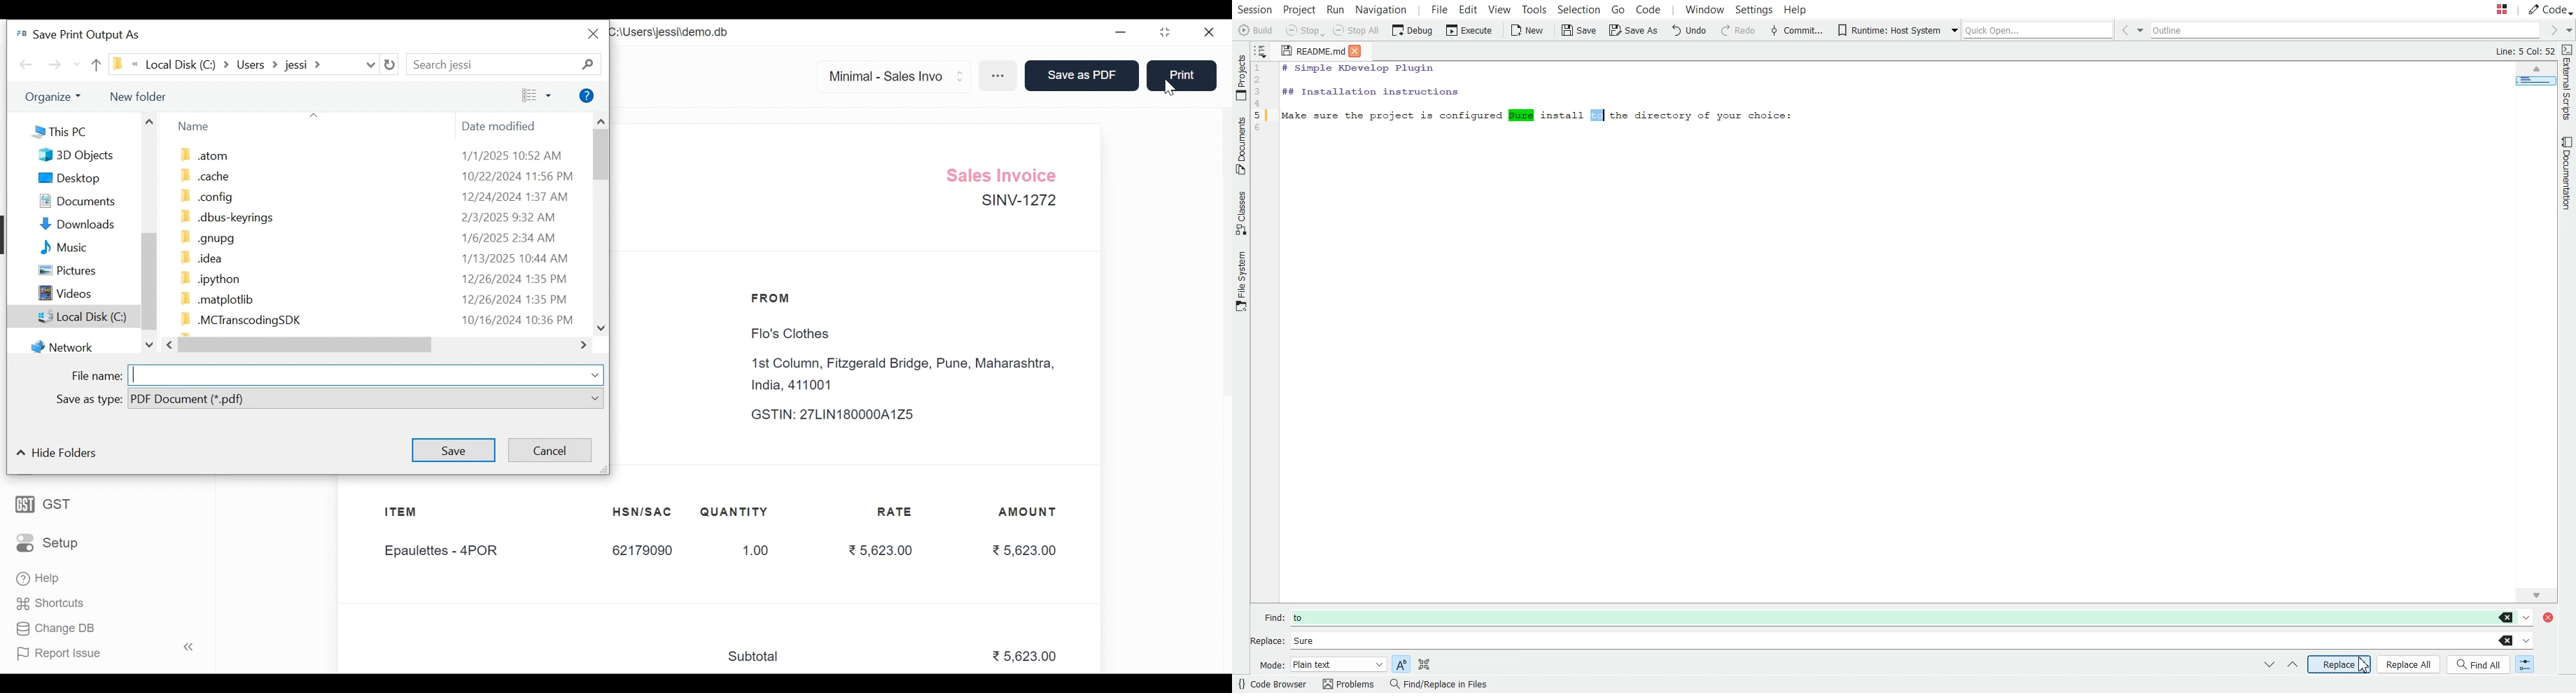  Describe the element at coordinates (413, 513) in the screenshot. I see `ITEM` at that location.